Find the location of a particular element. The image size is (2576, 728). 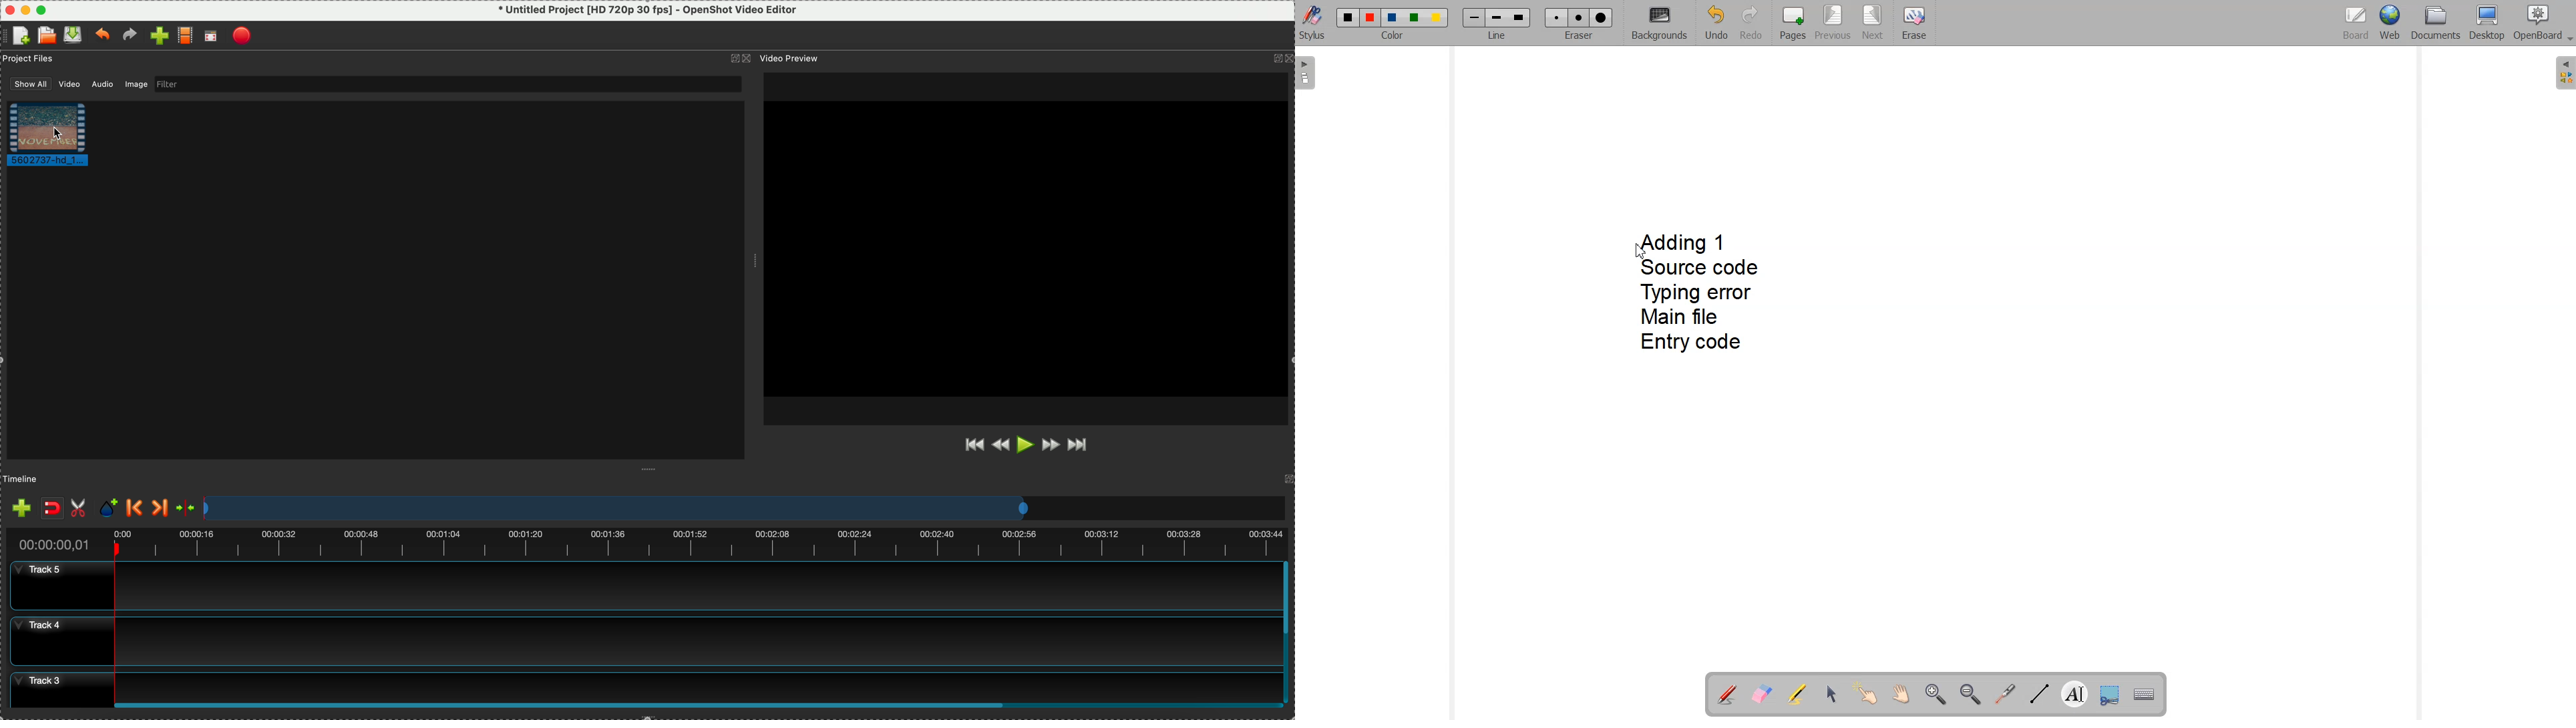

Capture part of the screen is located at coordinates (2109, 693).